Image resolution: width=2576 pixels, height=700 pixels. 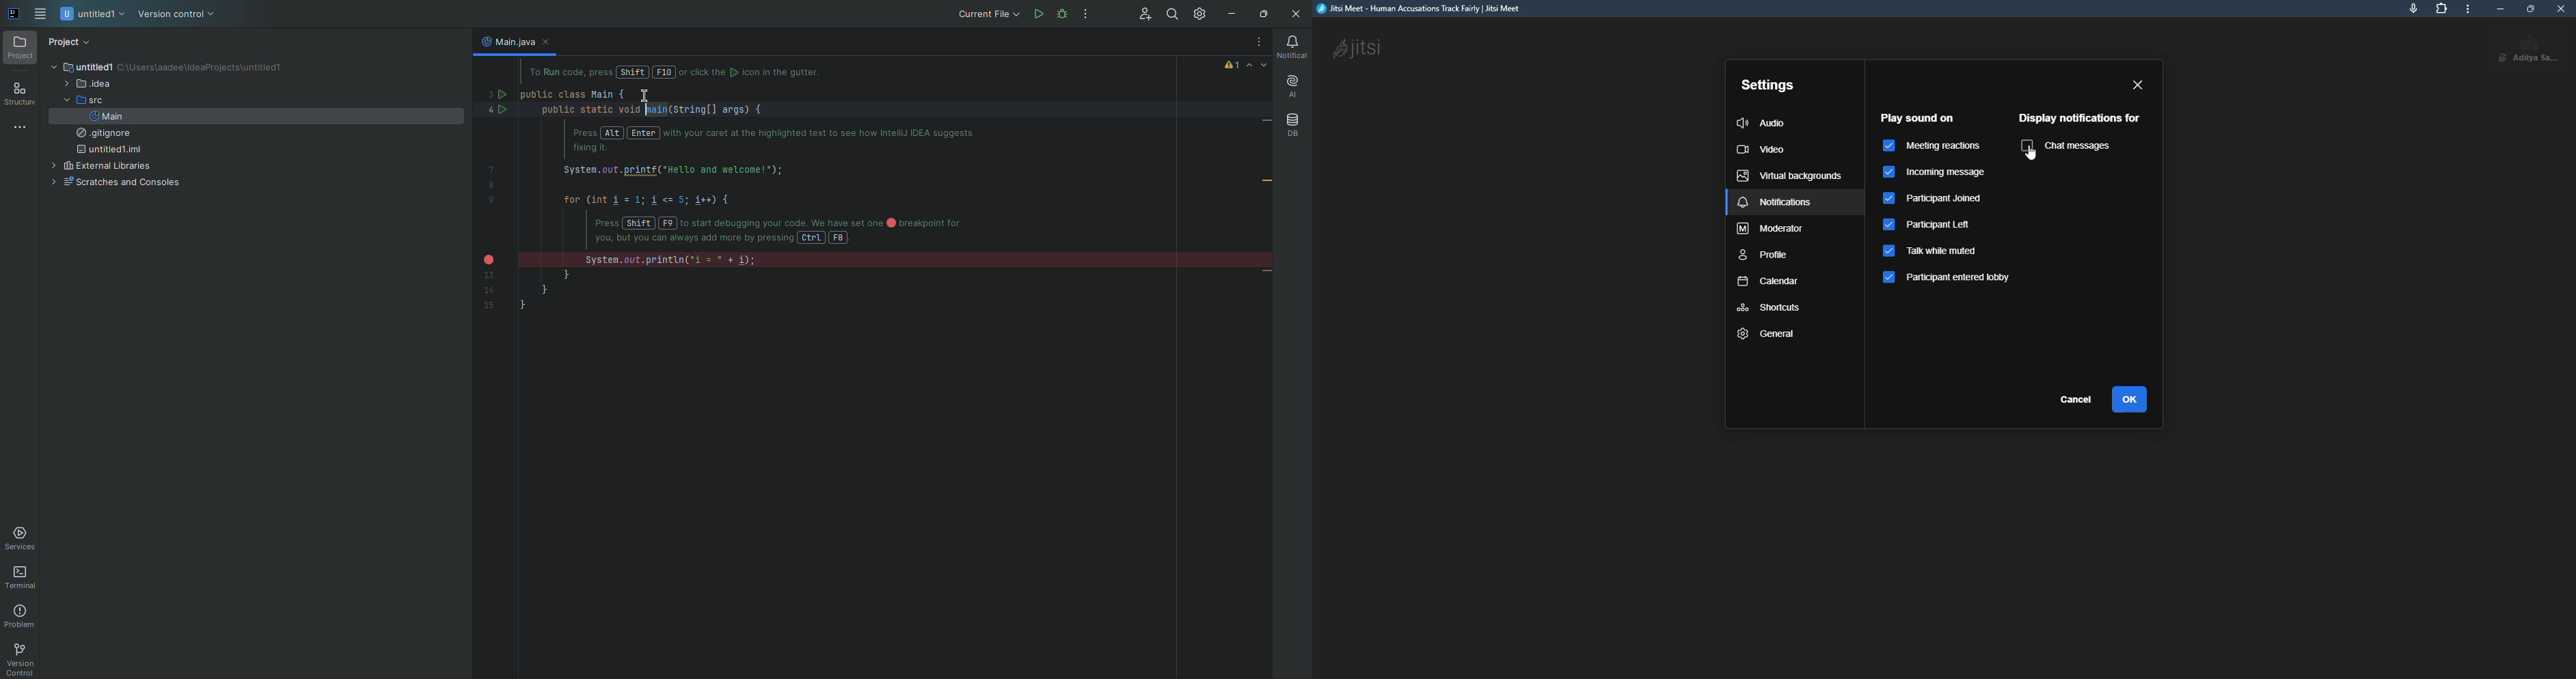 I want to click on Project, so click(x=70, y=42).